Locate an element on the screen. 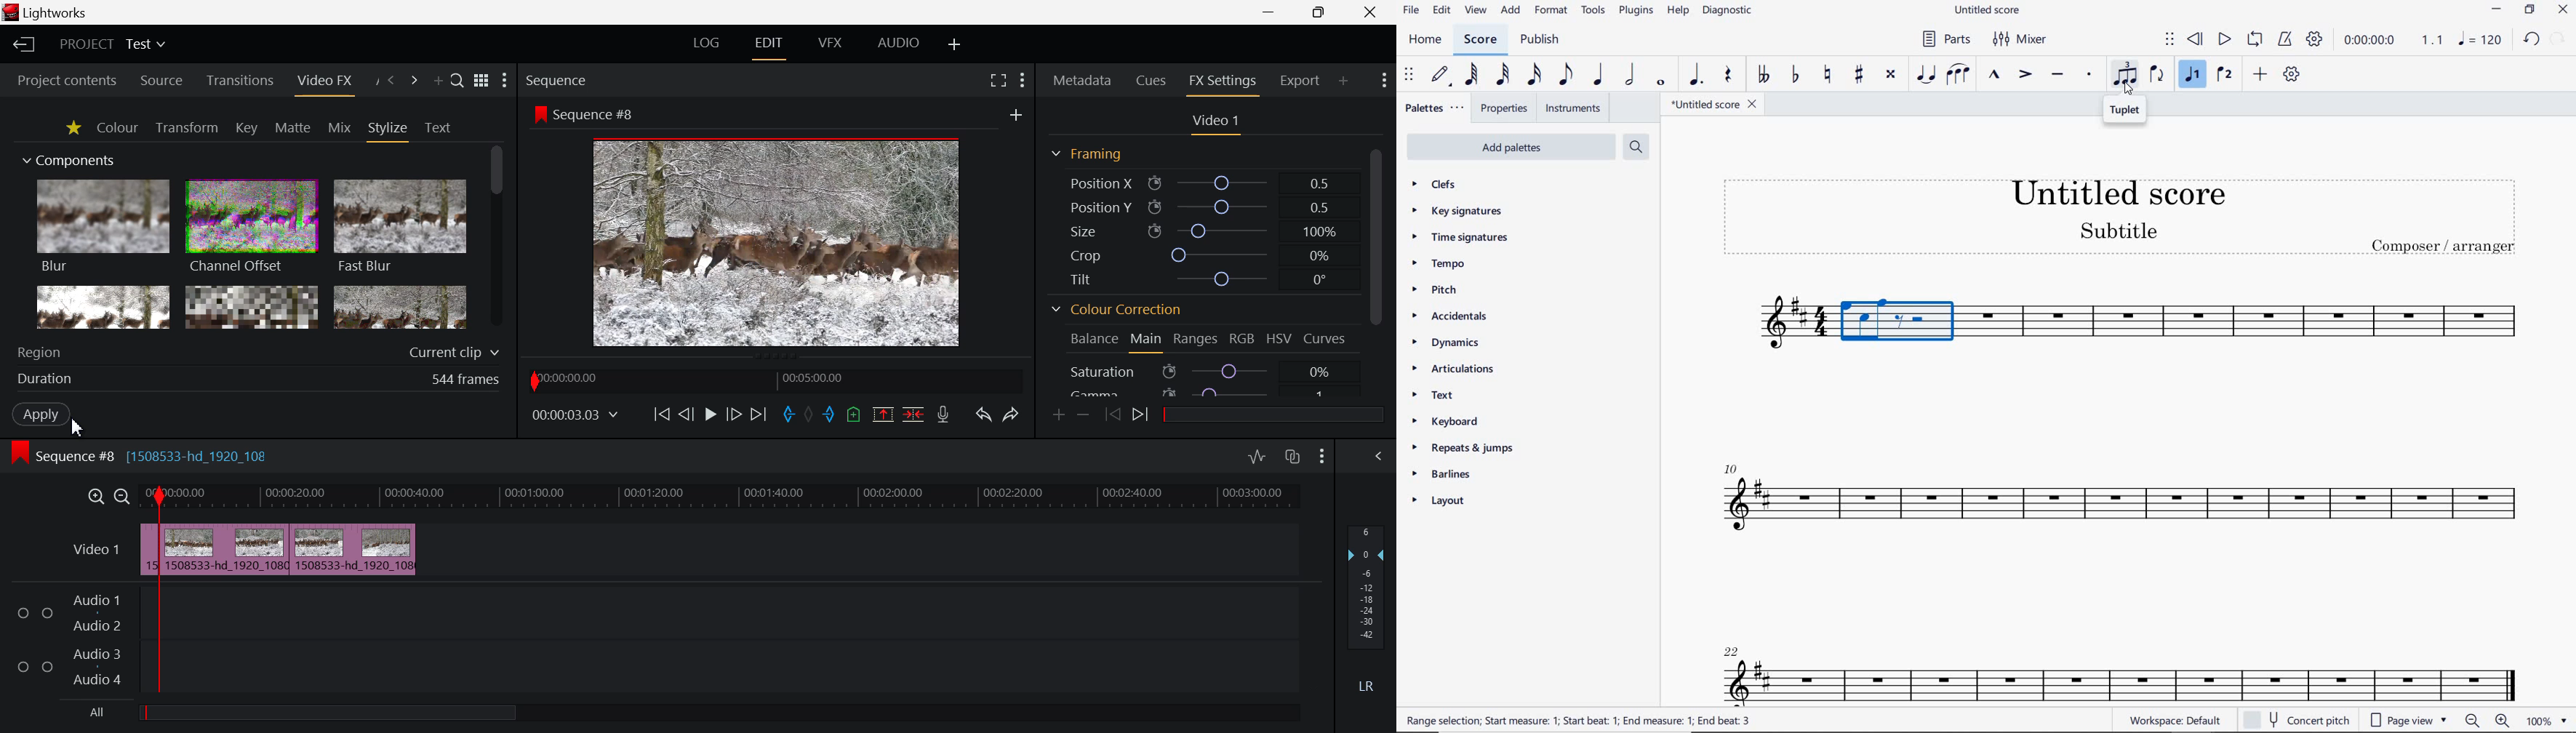  Lightworks is located at coordinates (48, 12).